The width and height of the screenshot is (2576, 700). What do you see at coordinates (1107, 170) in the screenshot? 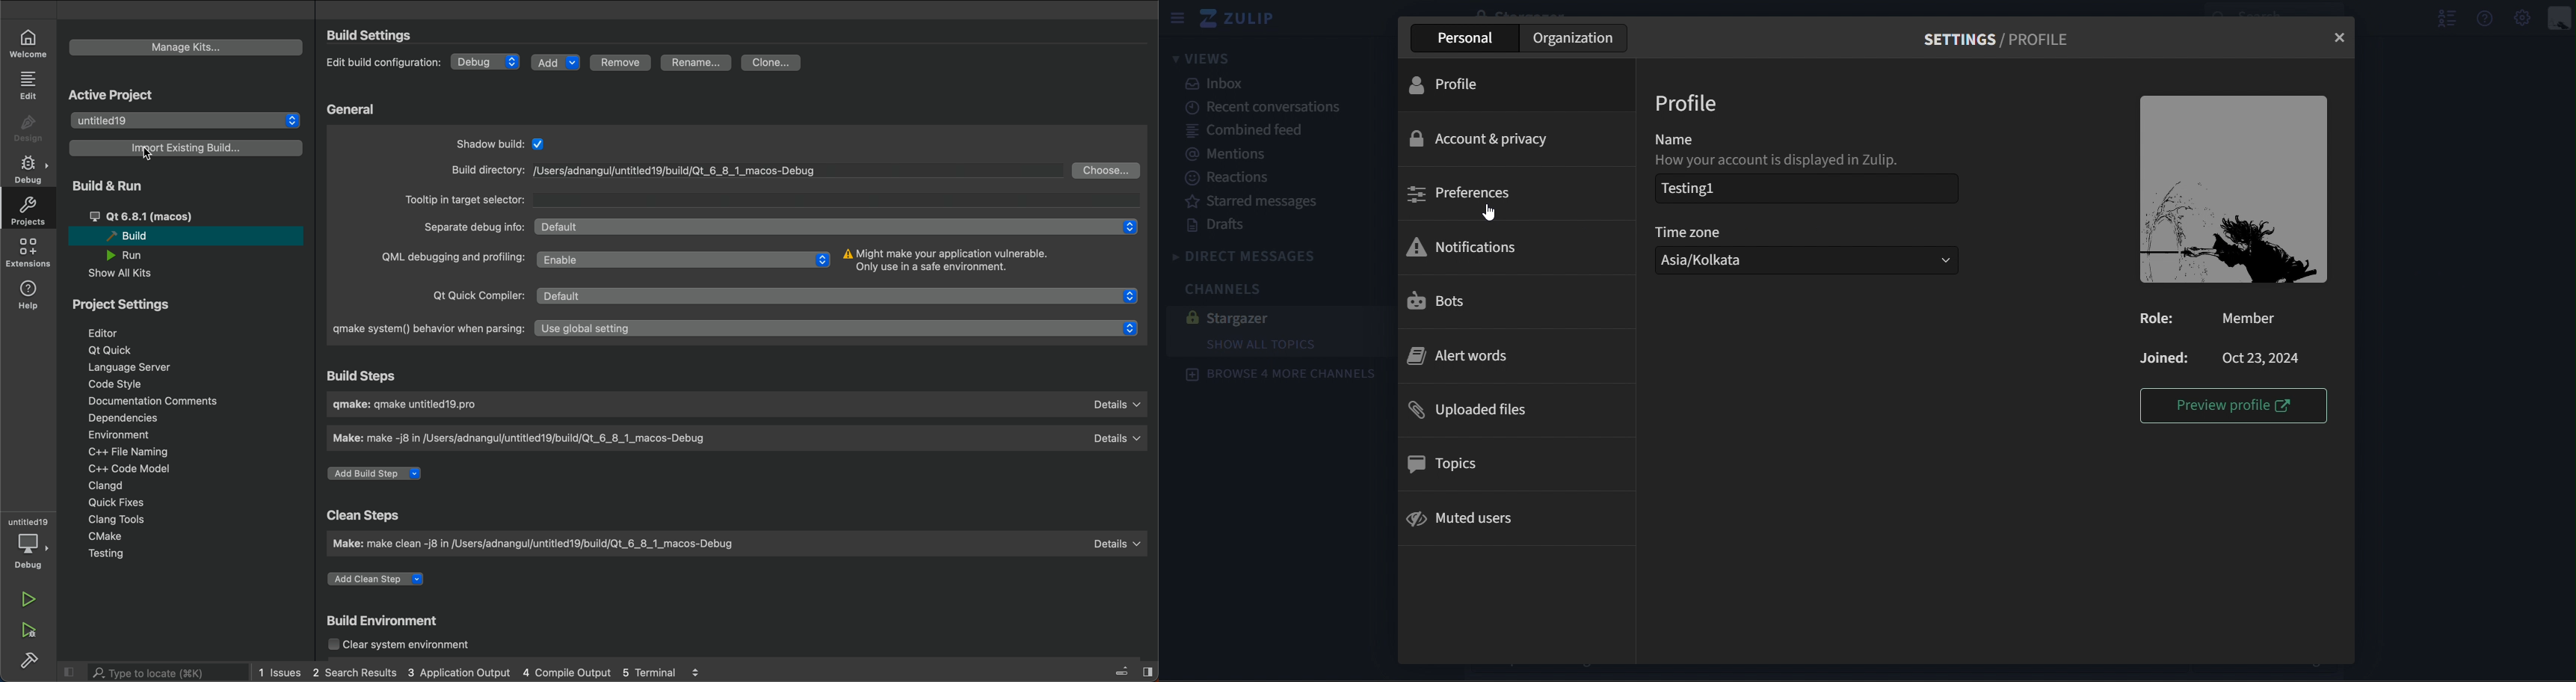
I see `choose` at bounding box center [1107, 170].